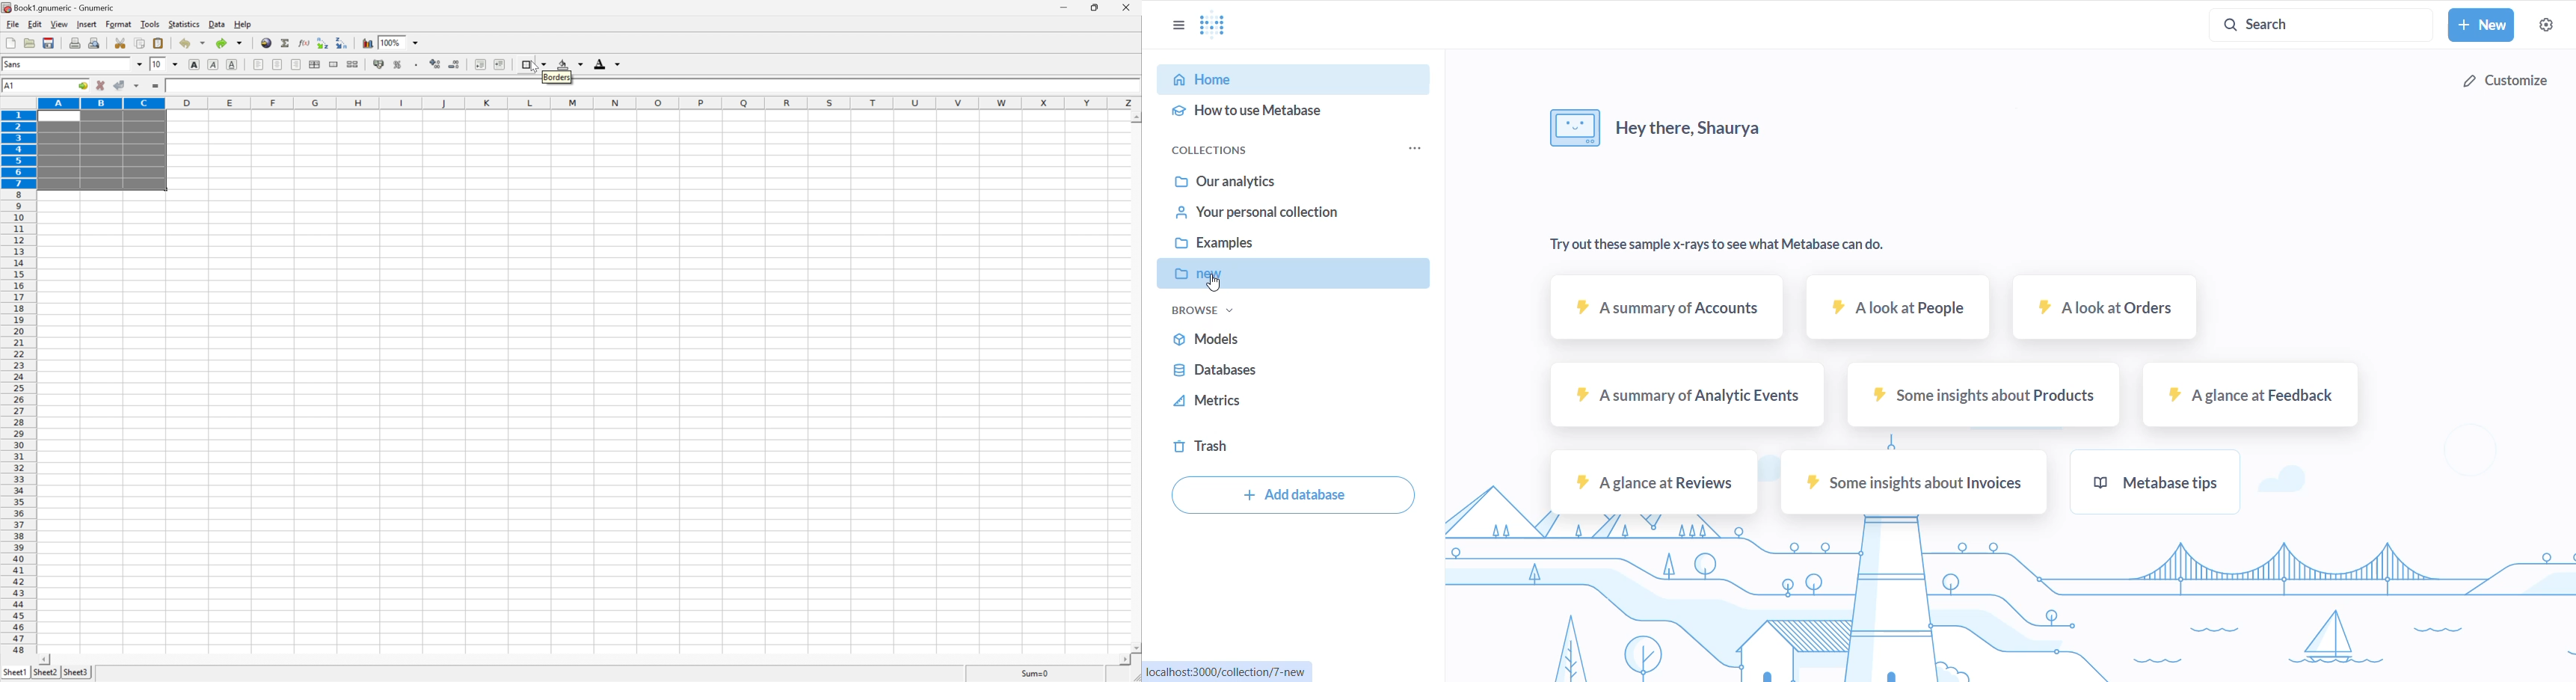 The height and width of the screenshot is (700, 2576). Describe the element at coordinates (1135, 649) in the screenshot. I see `scroll down` at that location.